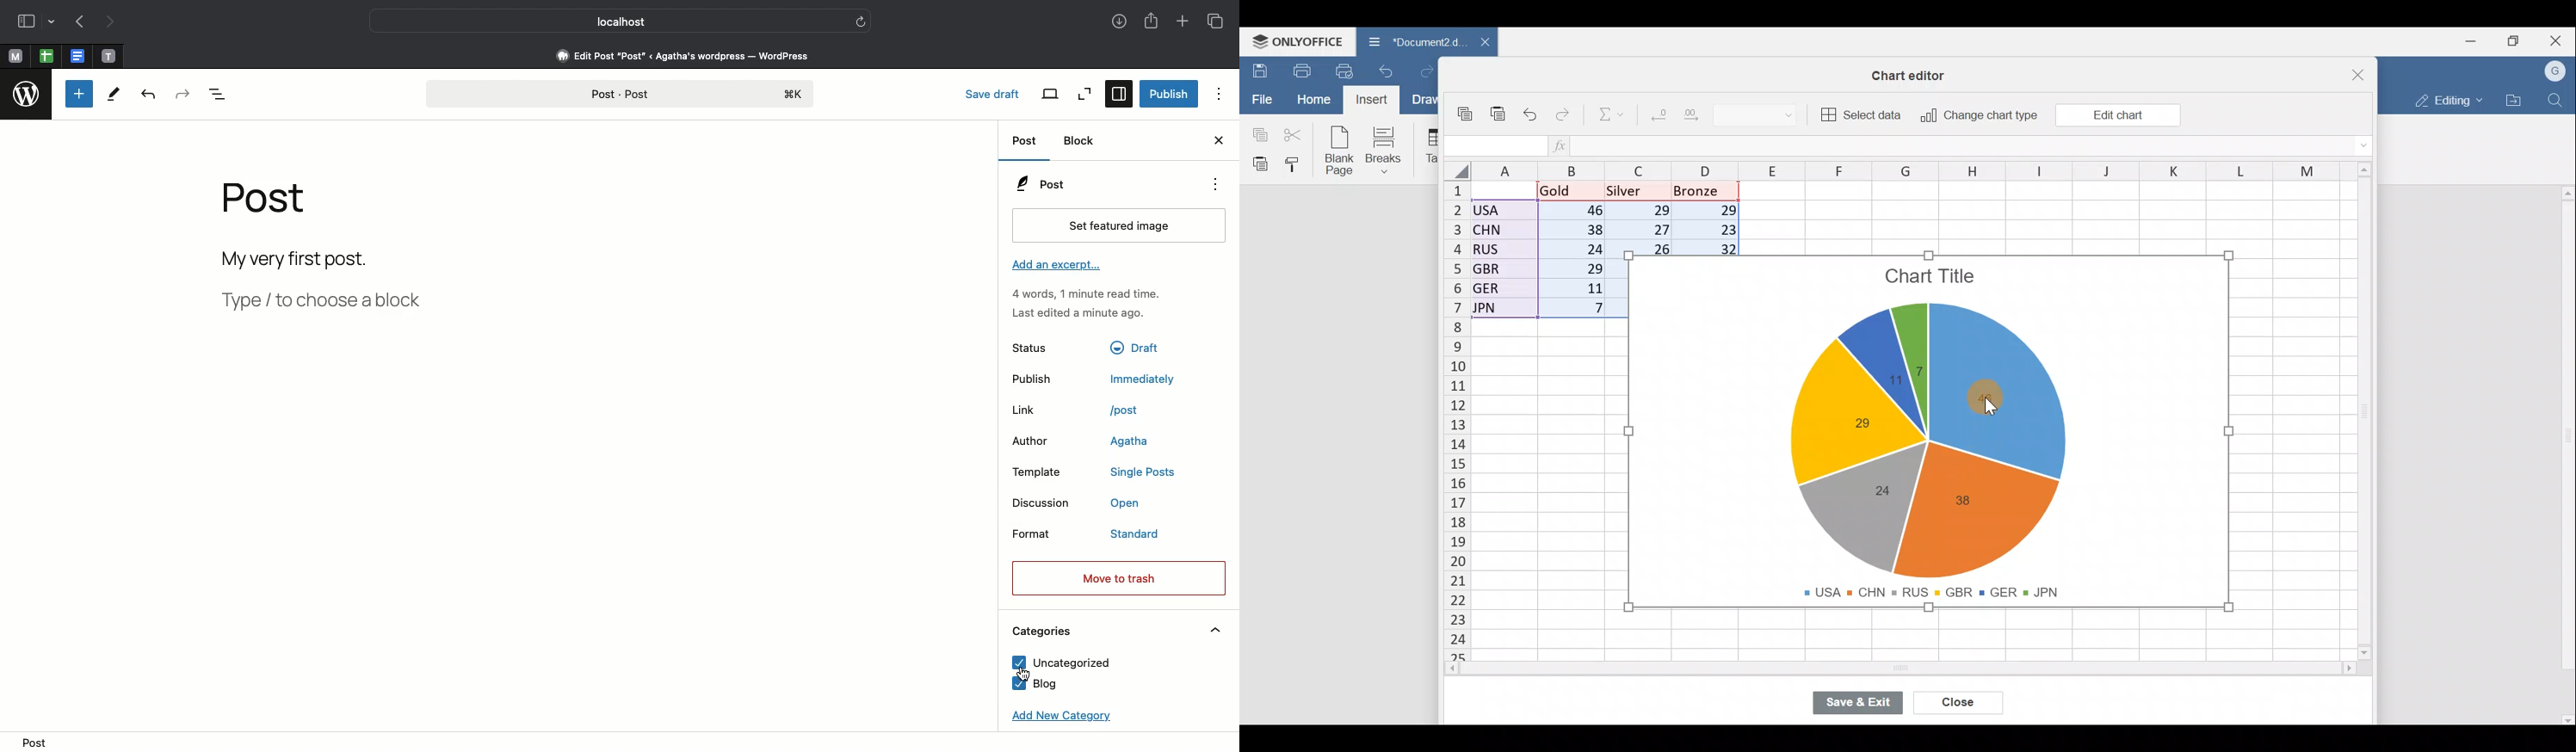 The width and height of the screenshot is (2576, 756). Describe the element at coordinates (80, 23) in the screenshot. I see `Previous page` at that location.